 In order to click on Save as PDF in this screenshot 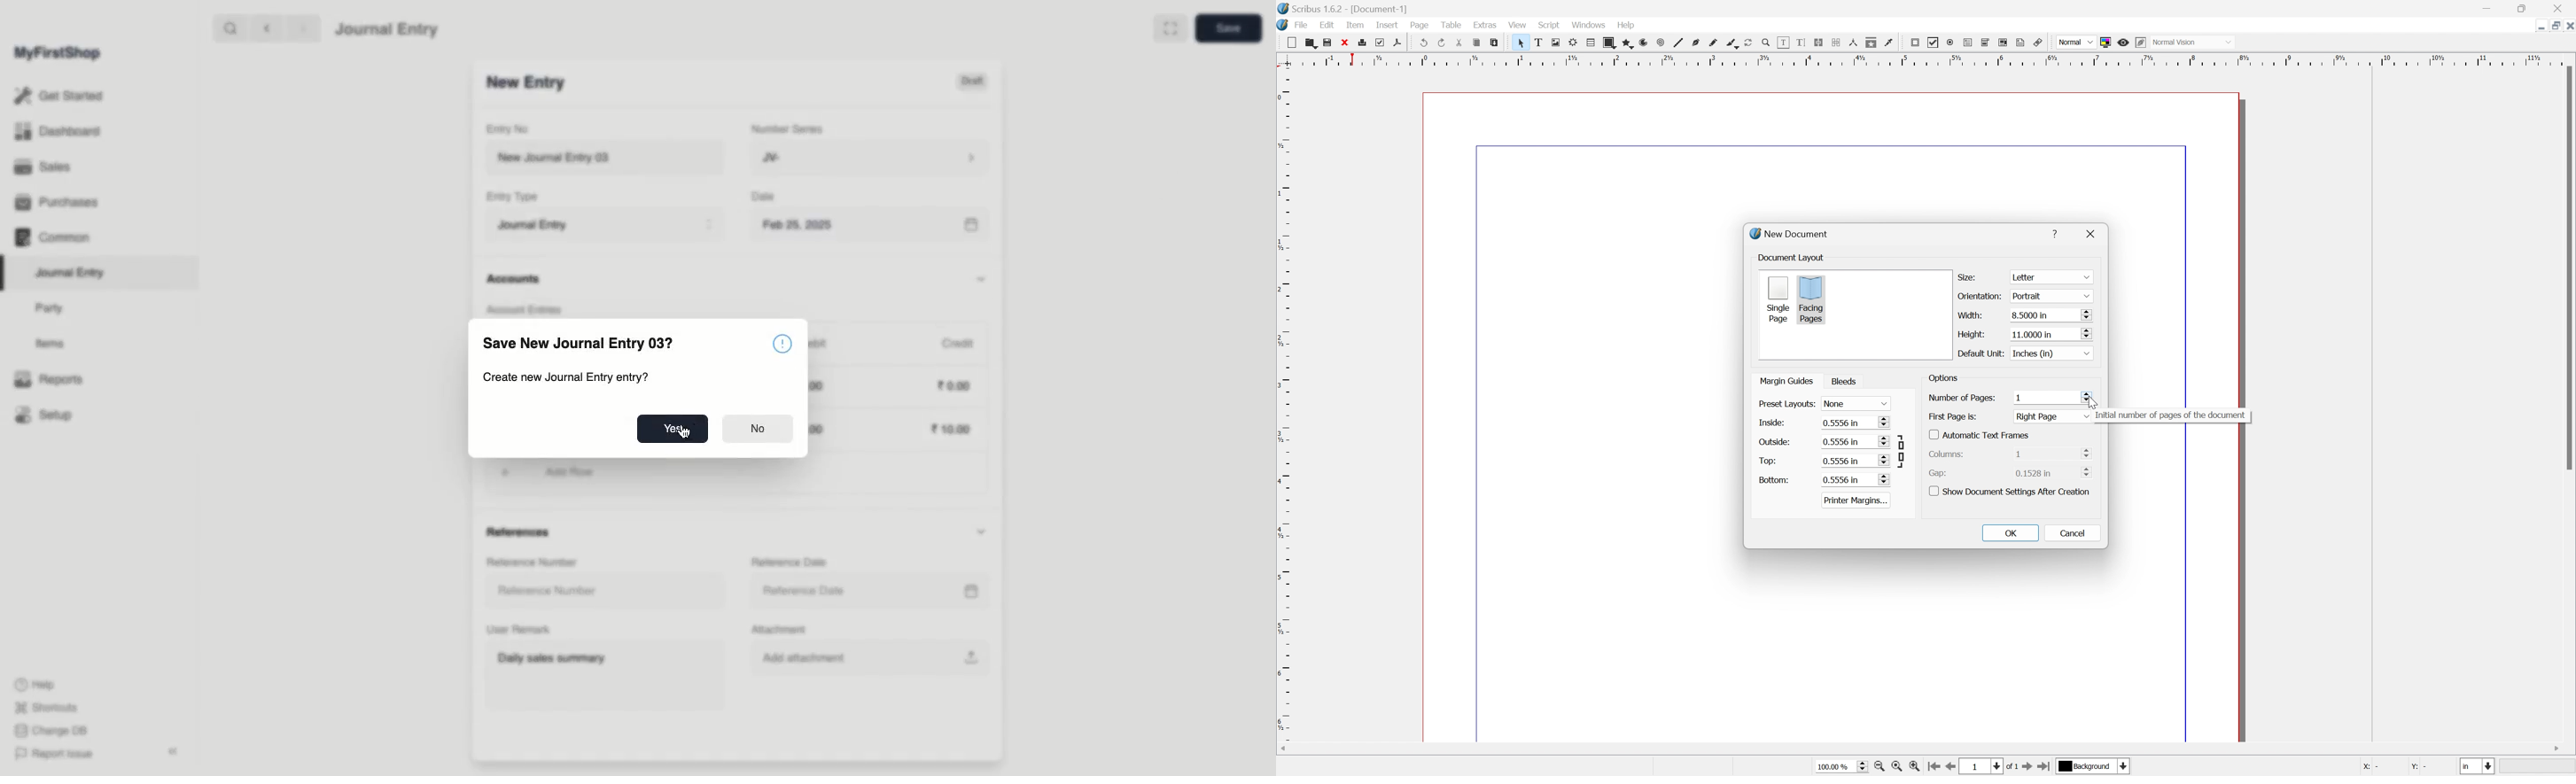, I will do `click(1403, 43)`.